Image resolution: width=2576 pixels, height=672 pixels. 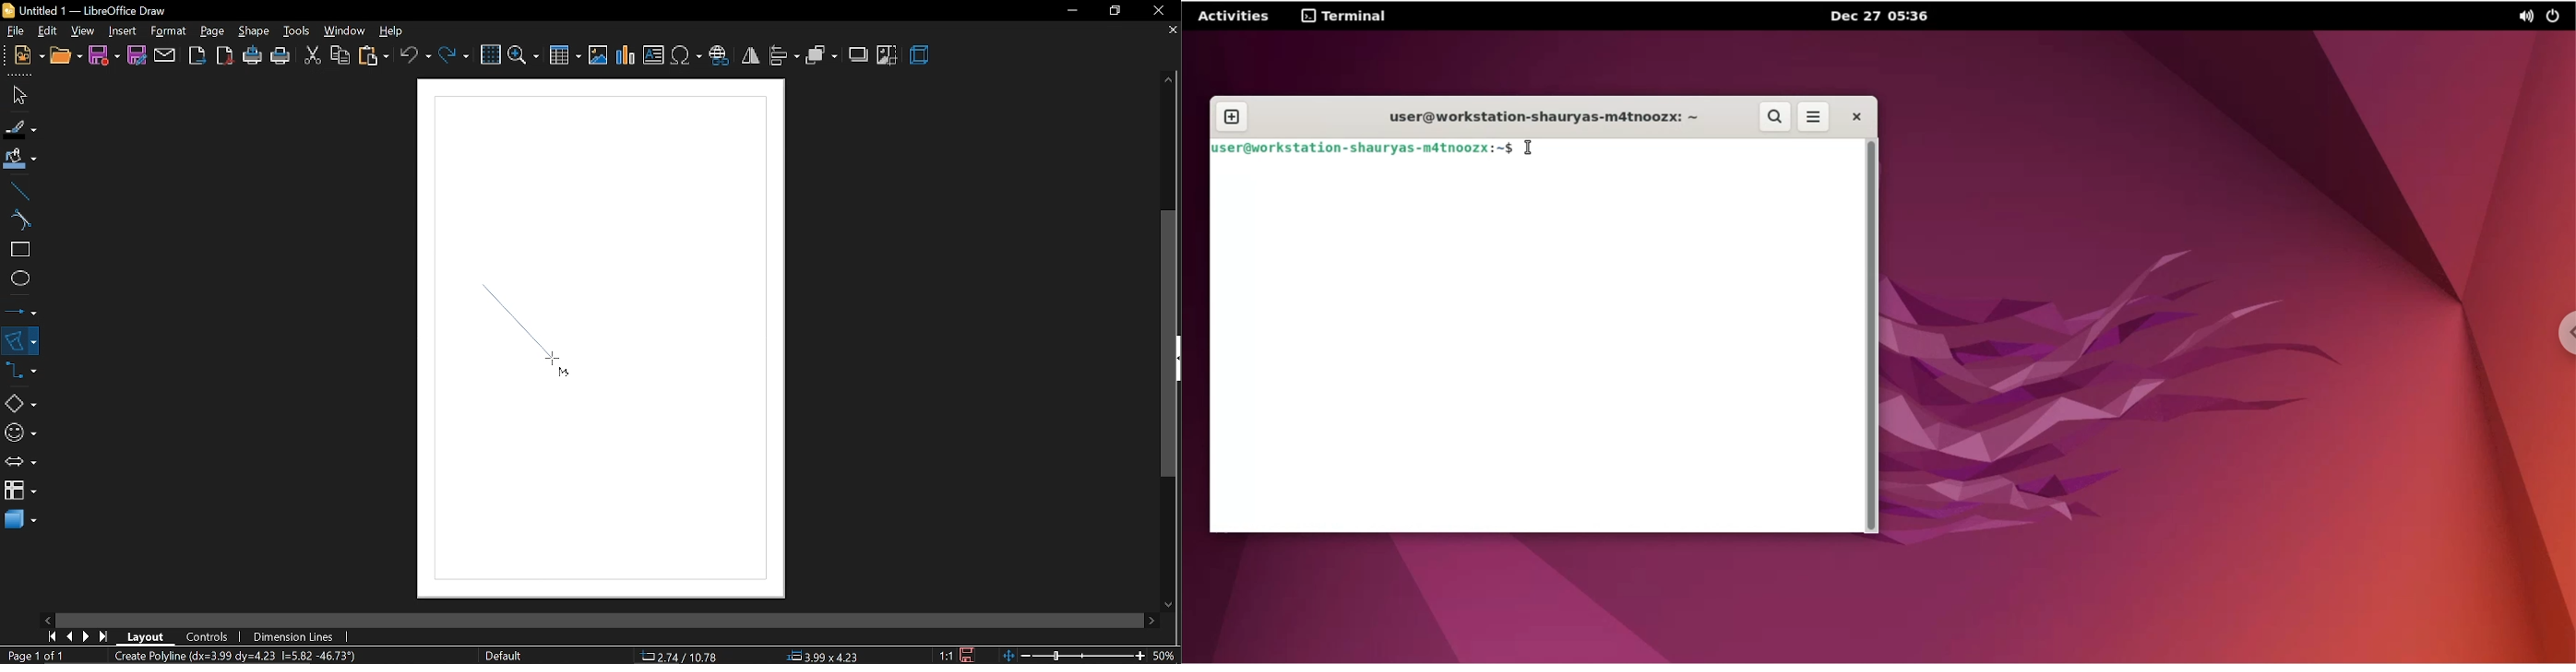 I want to click on undo, so click(x=416, y=54).